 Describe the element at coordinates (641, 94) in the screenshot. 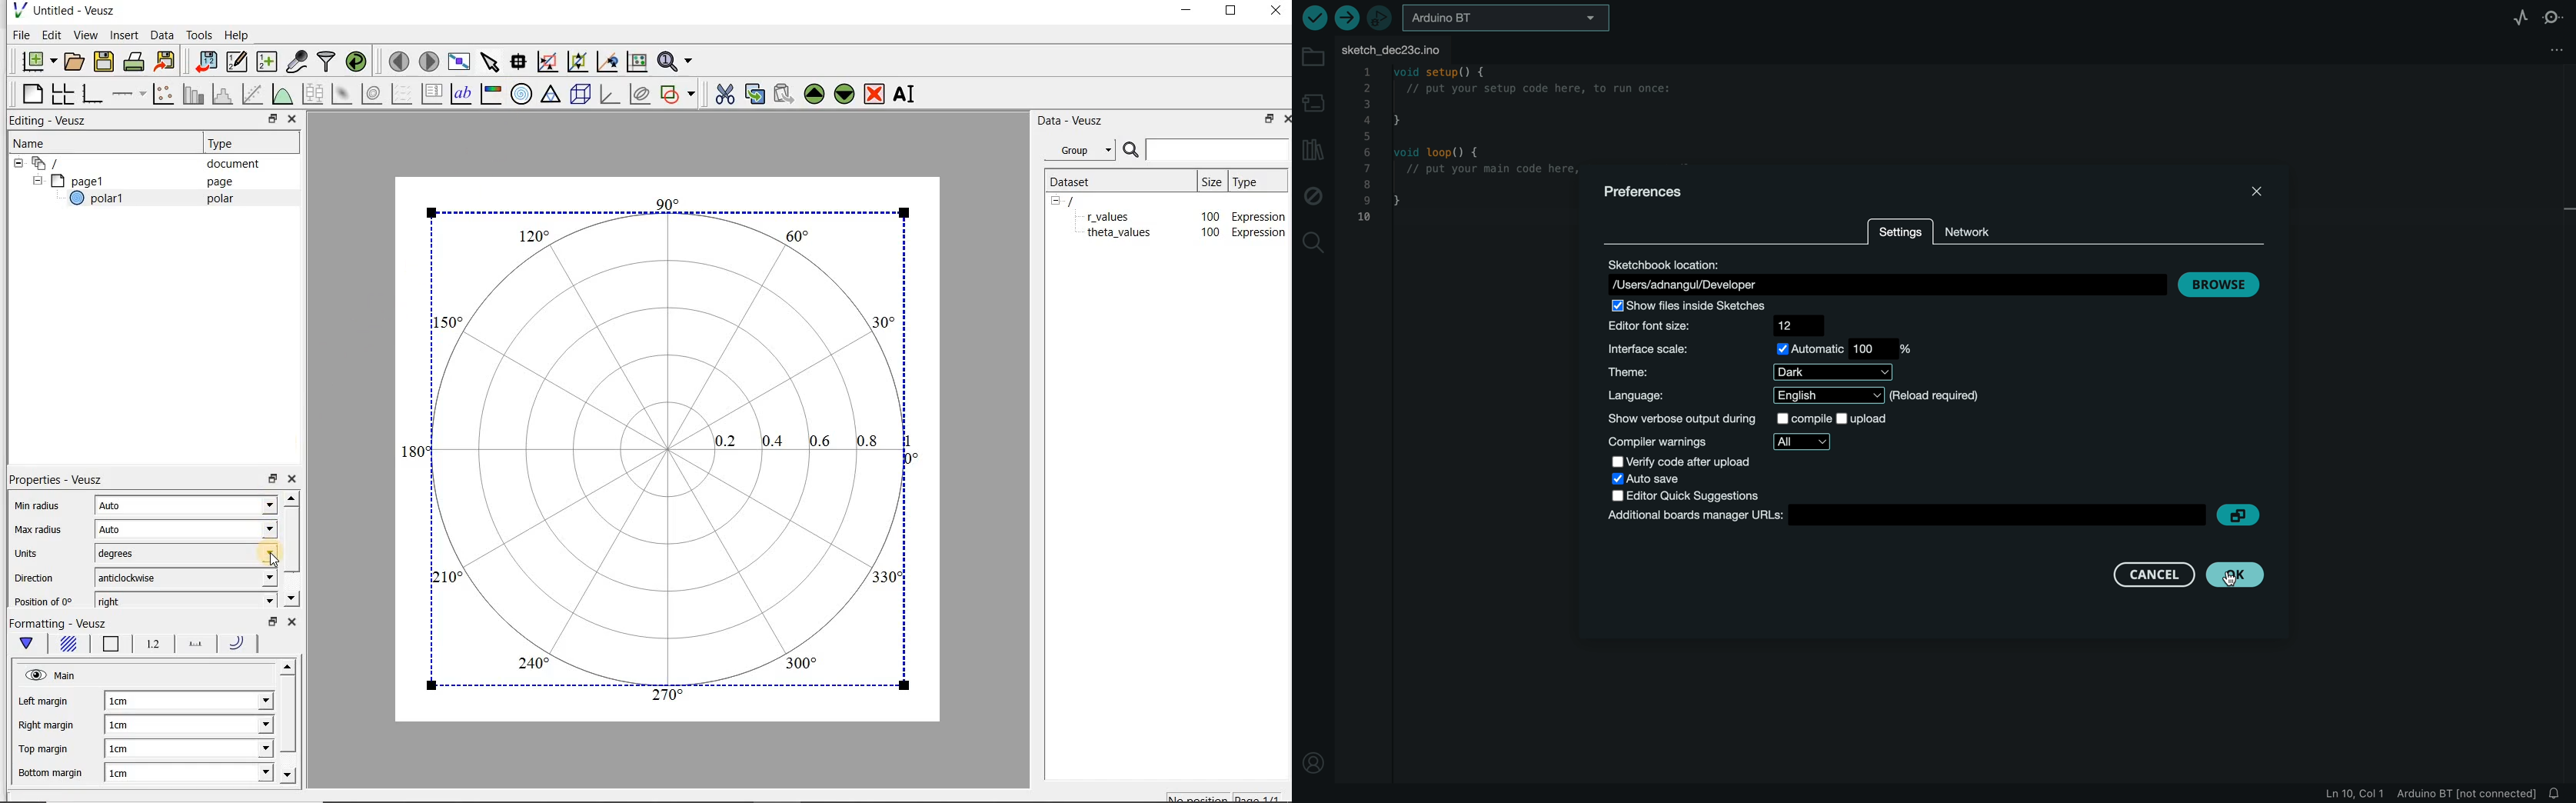

I see `plot covariance ellipses` at that location.